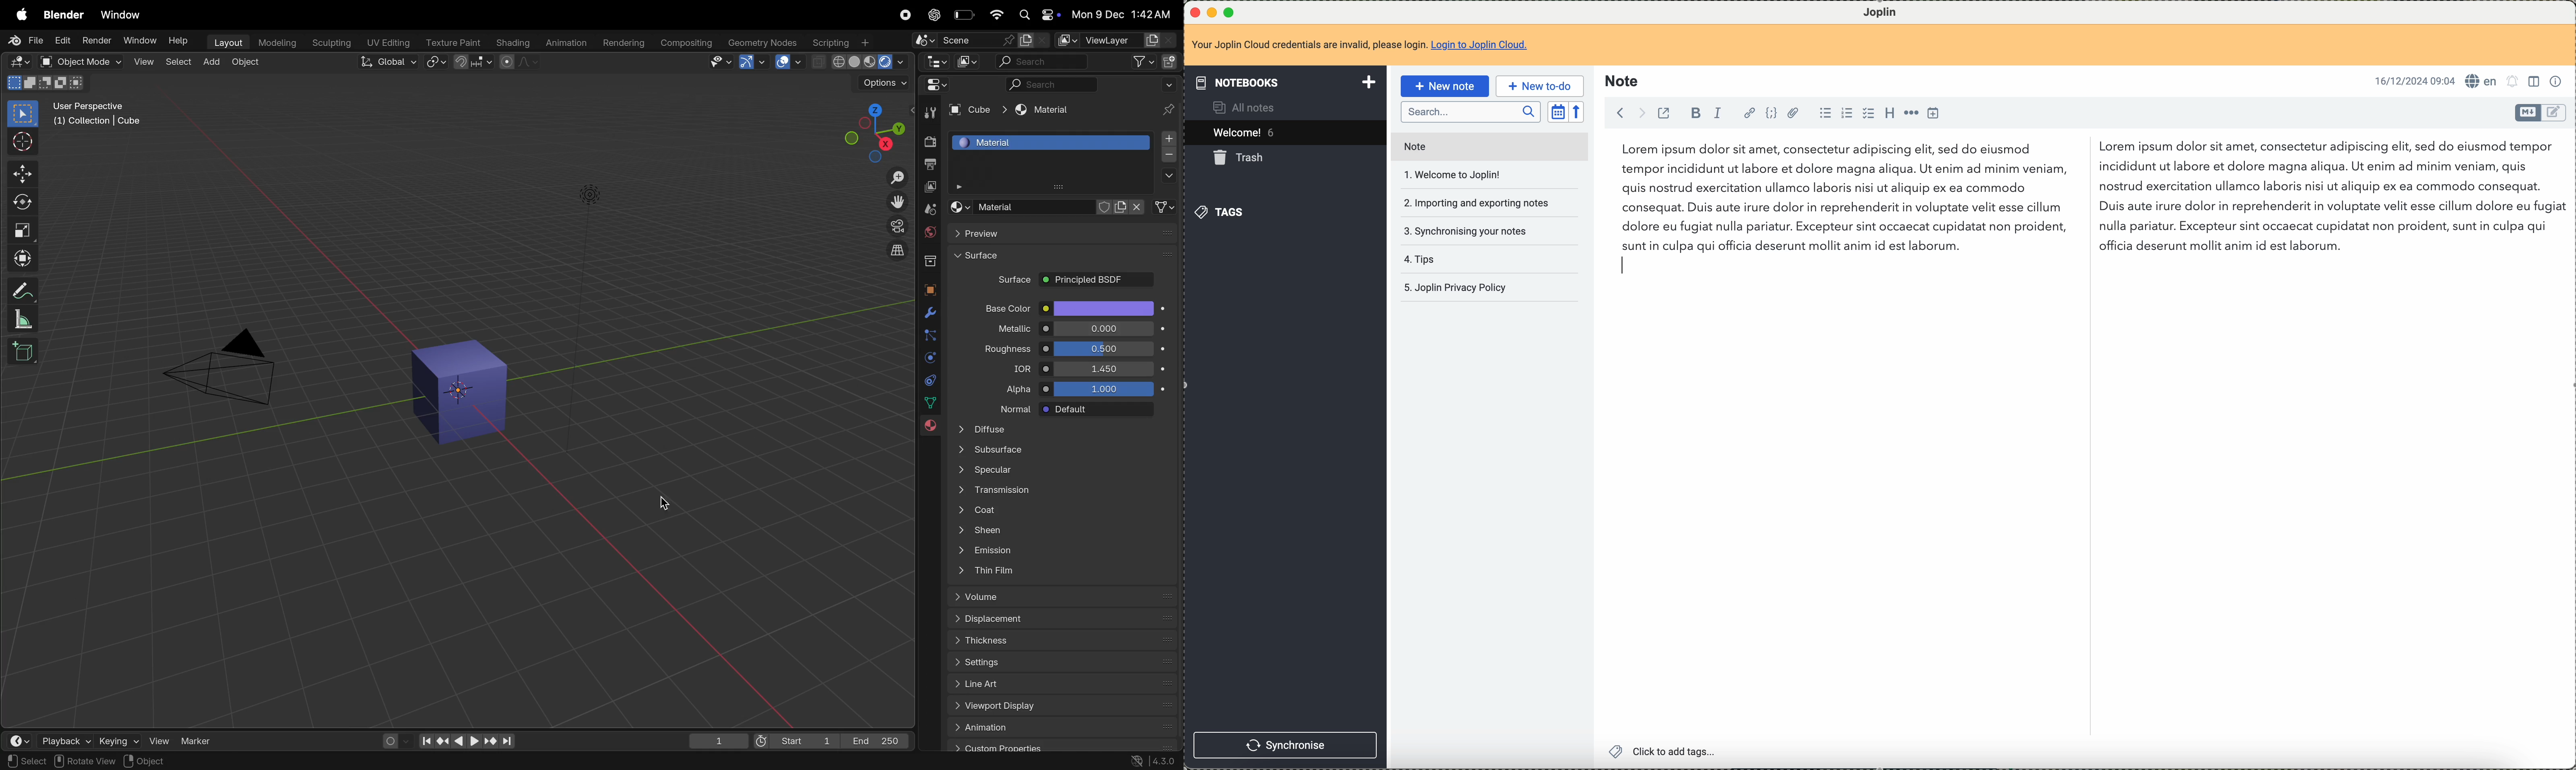  Describe the element at coordinates (1624, 264) in the screenshot. I see `text cursor` at that location.